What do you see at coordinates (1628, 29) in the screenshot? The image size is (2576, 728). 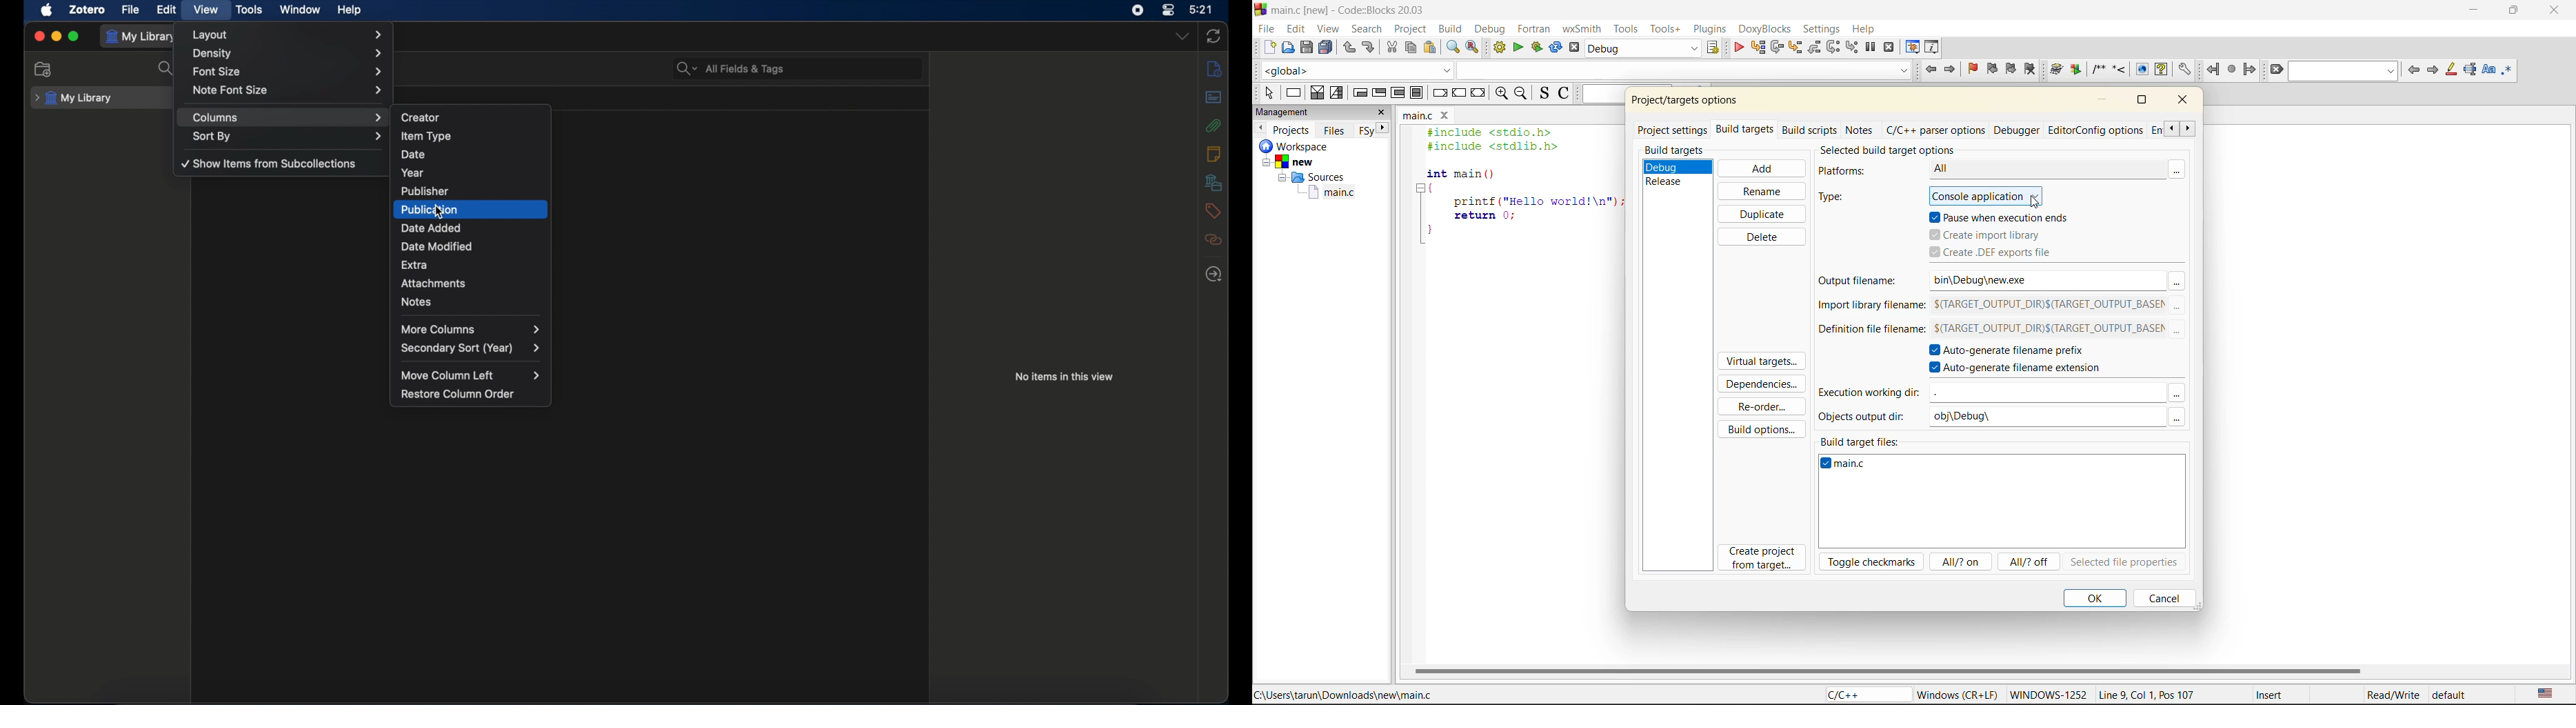 I see `tools` at bounding box center [1628, 29].